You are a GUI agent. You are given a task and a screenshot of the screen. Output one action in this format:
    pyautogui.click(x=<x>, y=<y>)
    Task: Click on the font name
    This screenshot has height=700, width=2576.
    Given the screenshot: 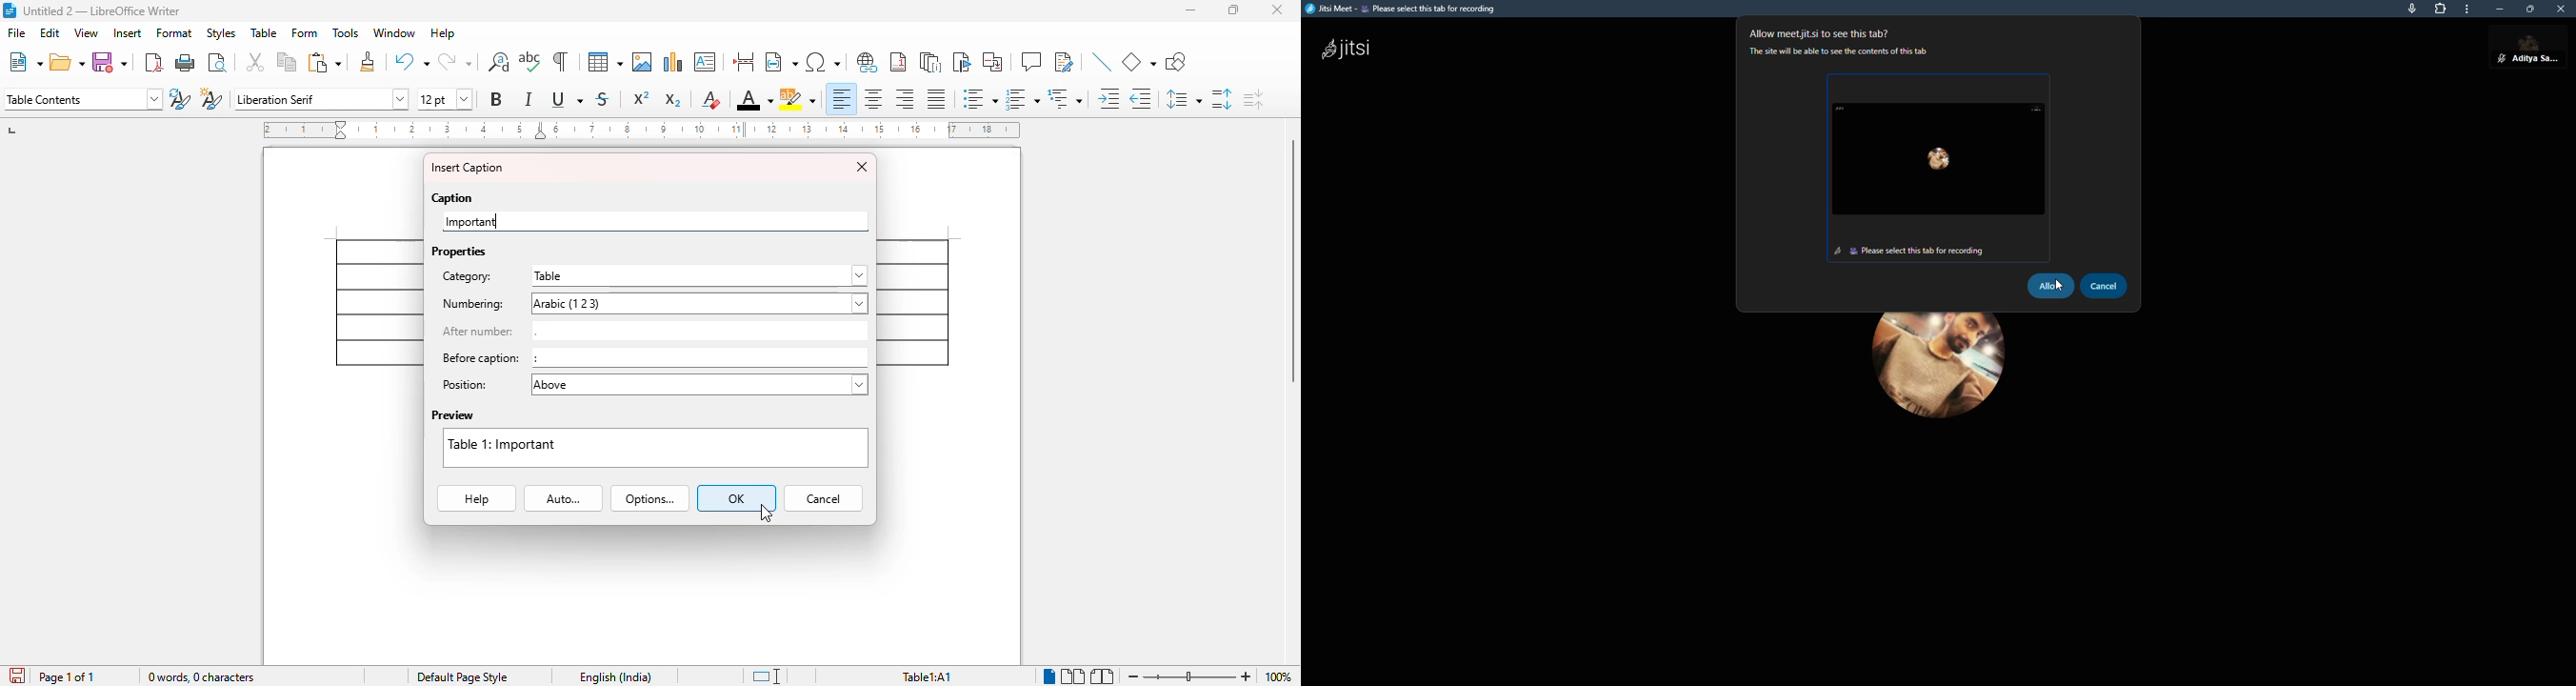 What is the action you would take?
    pyautogui.click(x=321, y=100)
    